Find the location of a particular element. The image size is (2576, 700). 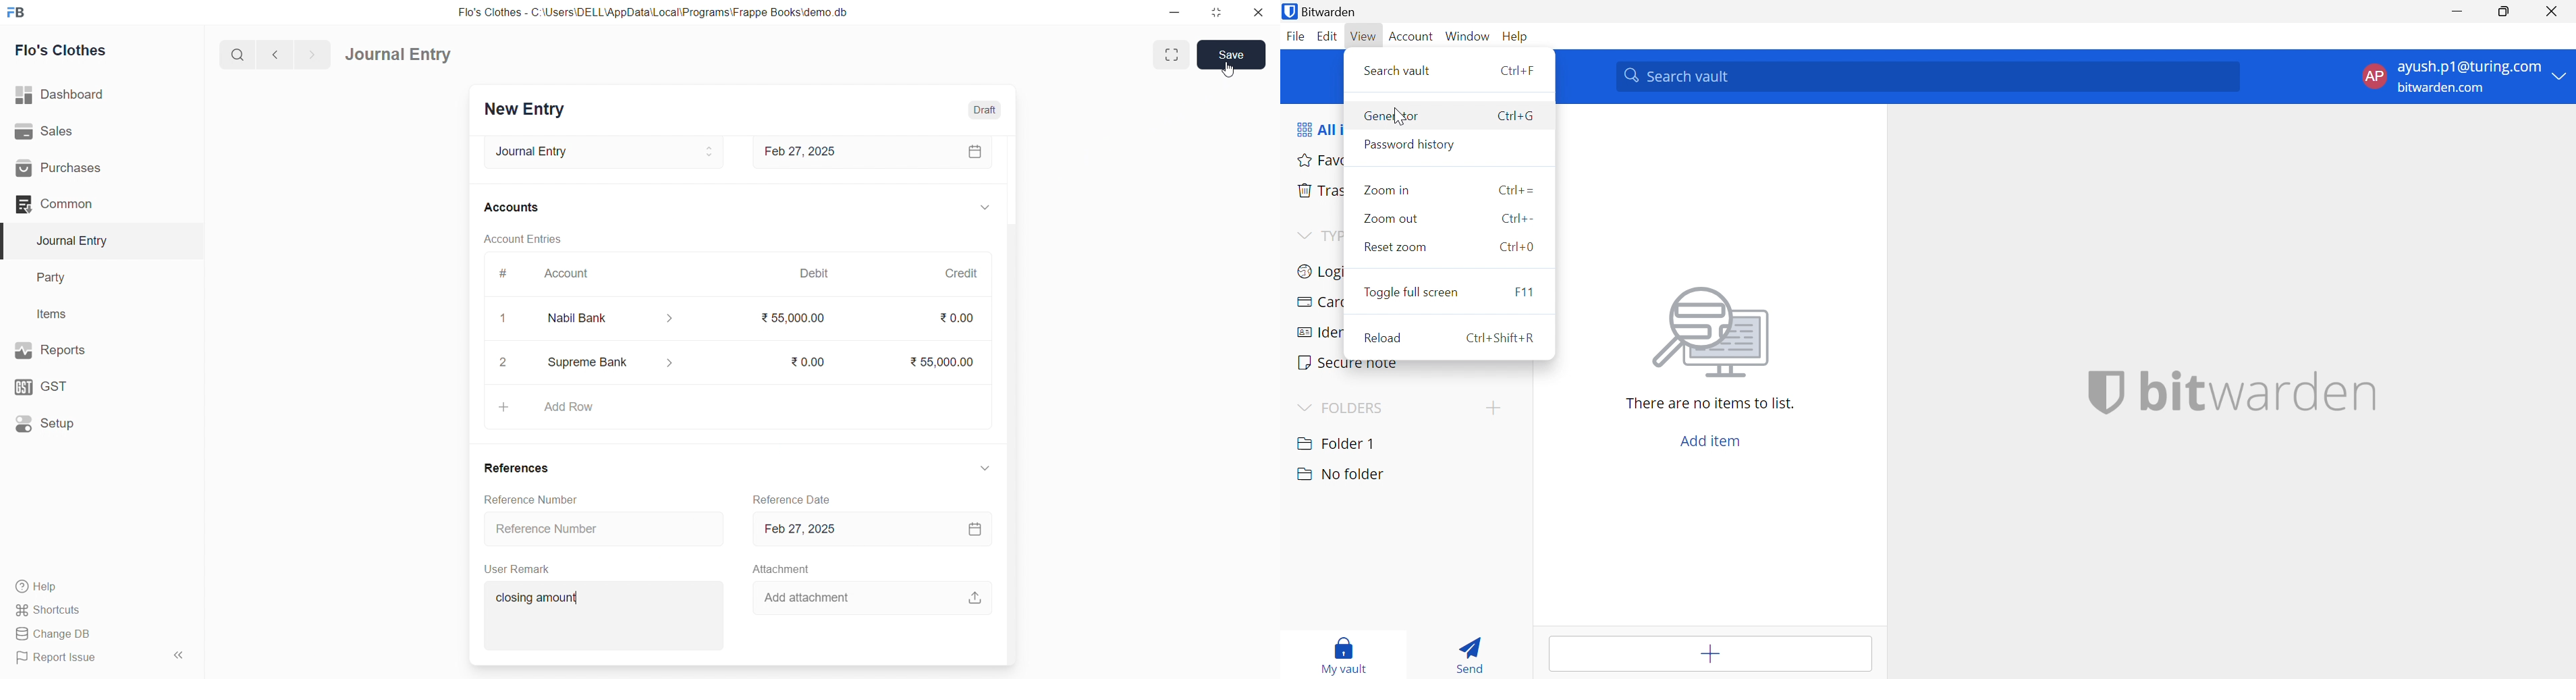

Add attachment is located at coordinates (871, 596).